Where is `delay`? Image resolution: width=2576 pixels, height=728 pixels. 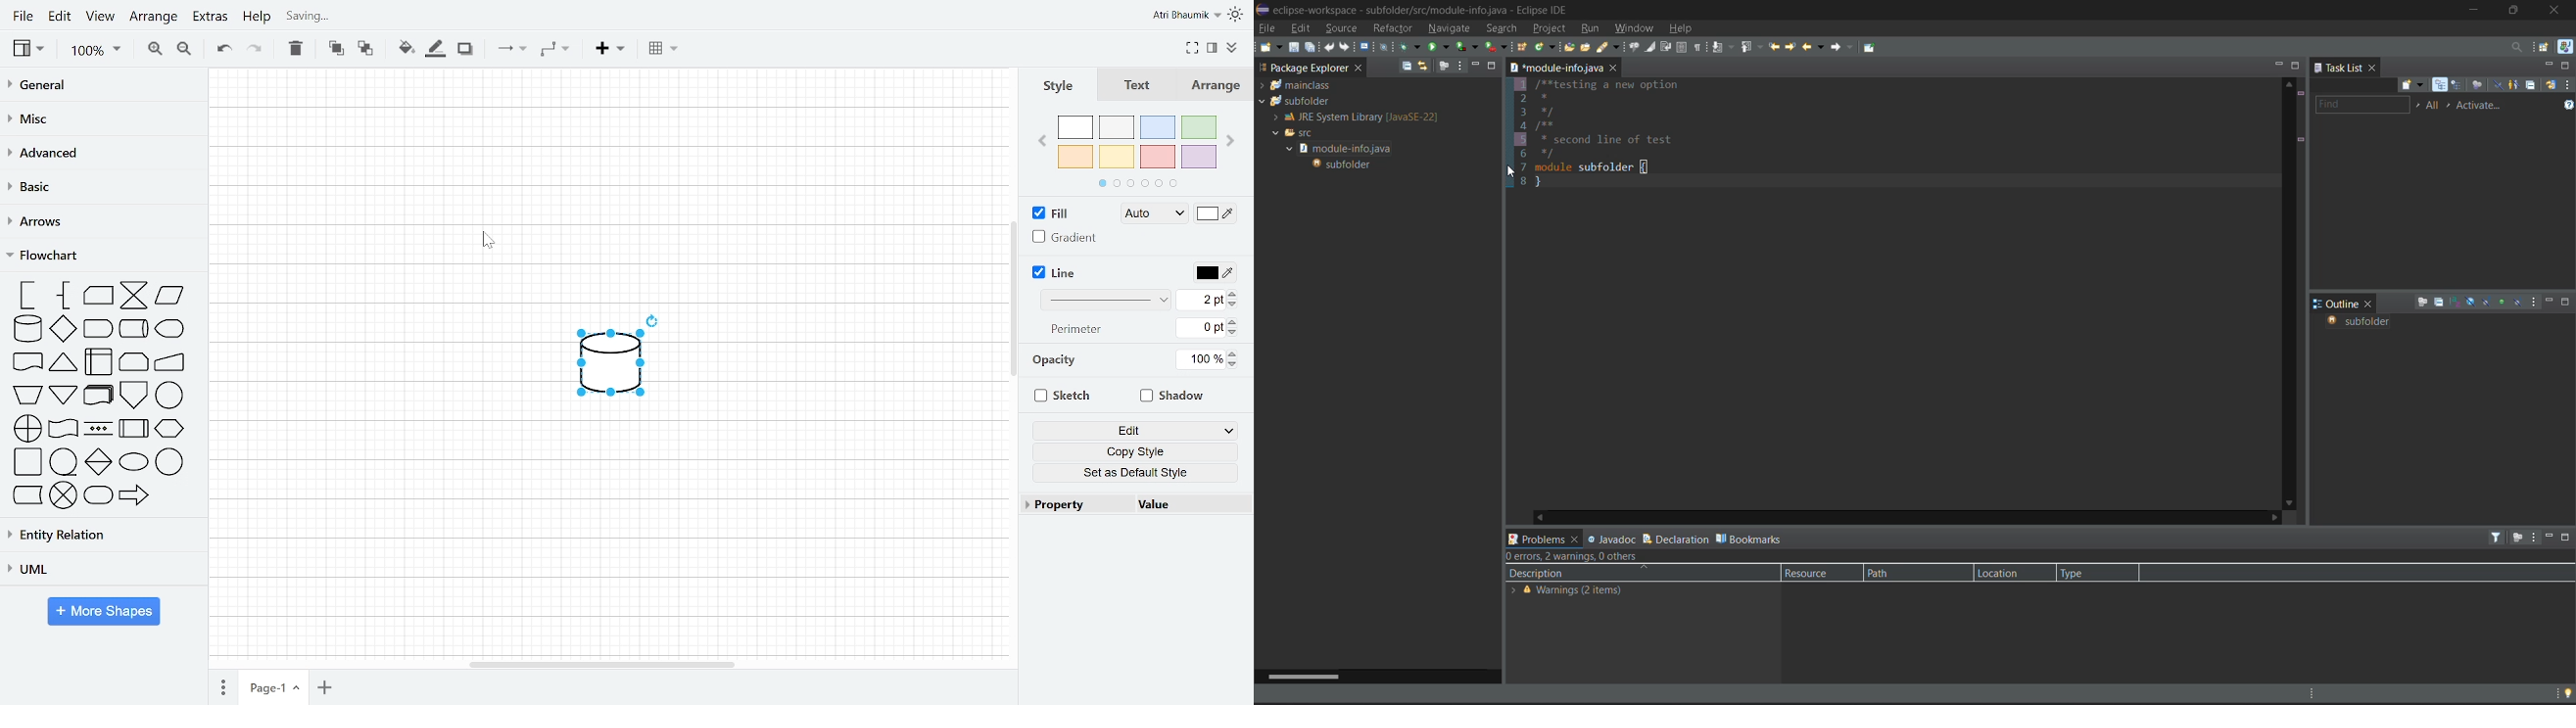
delay is located at coordinates (99, 329).